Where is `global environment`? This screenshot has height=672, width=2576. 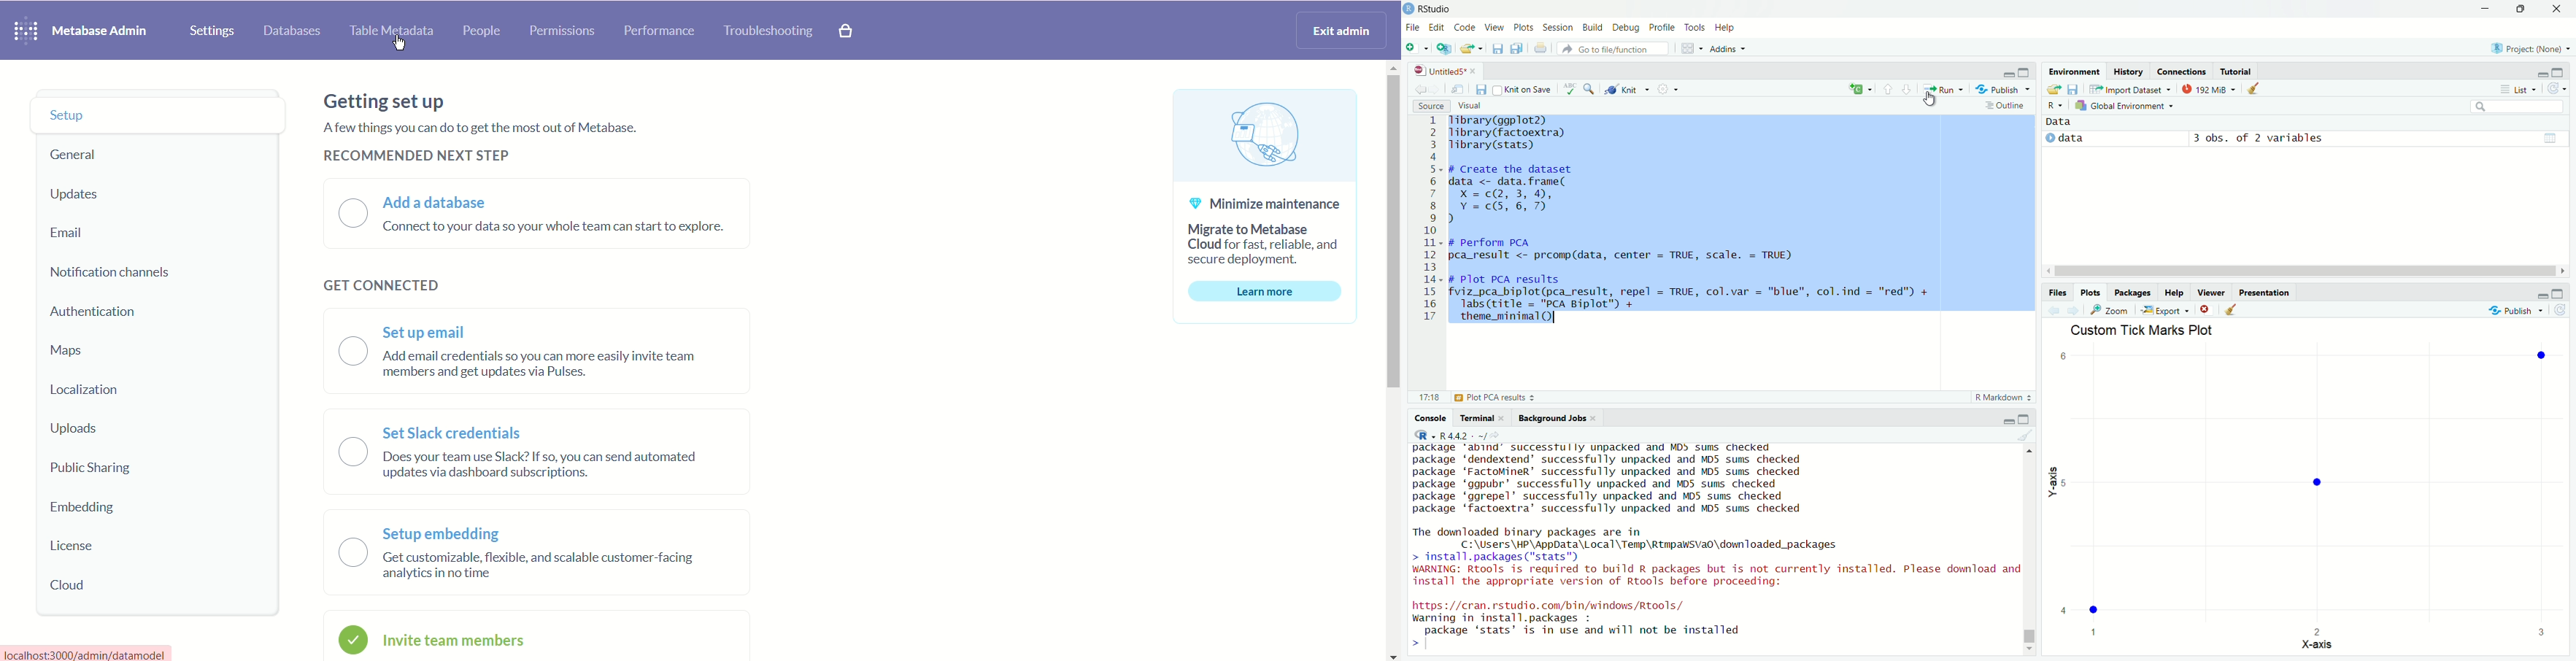
global environment is located at coordinates (2127, 106).